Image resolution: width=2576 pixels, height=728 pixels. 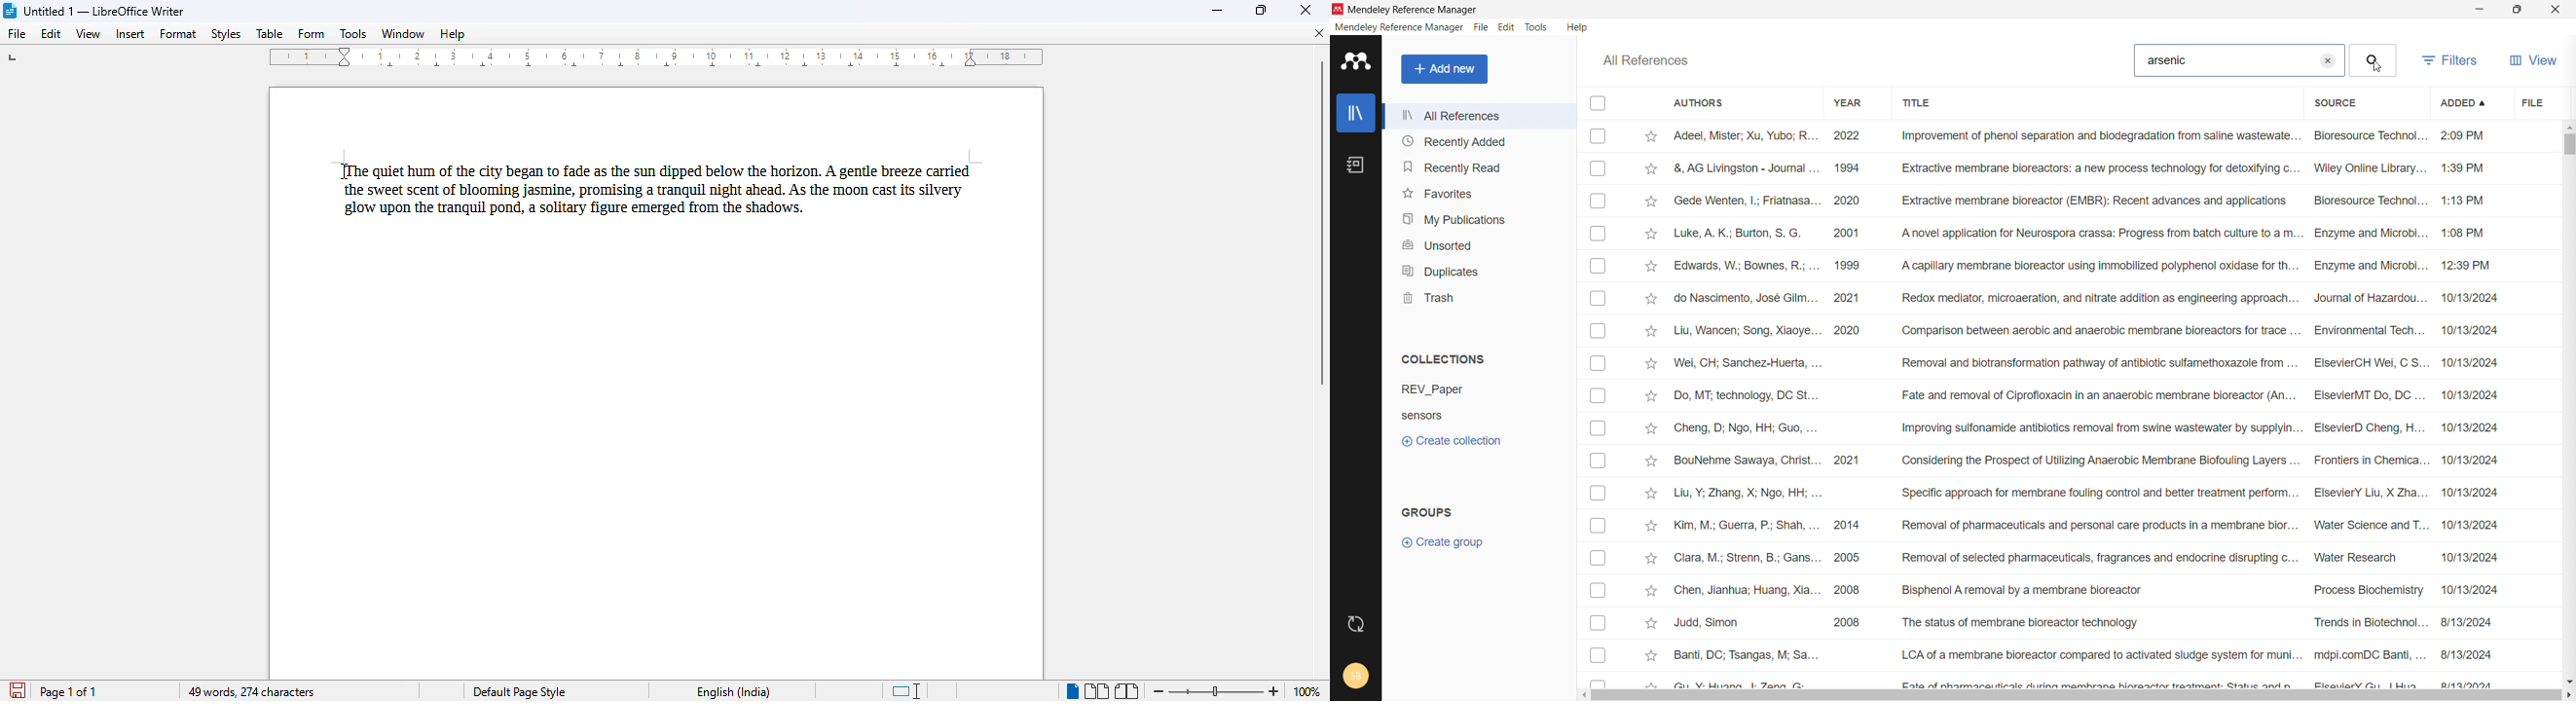 What do you see at coordinates (1597, 655) in the screenshot?
I see `Checkbox` at bounding box center [1597, 655].